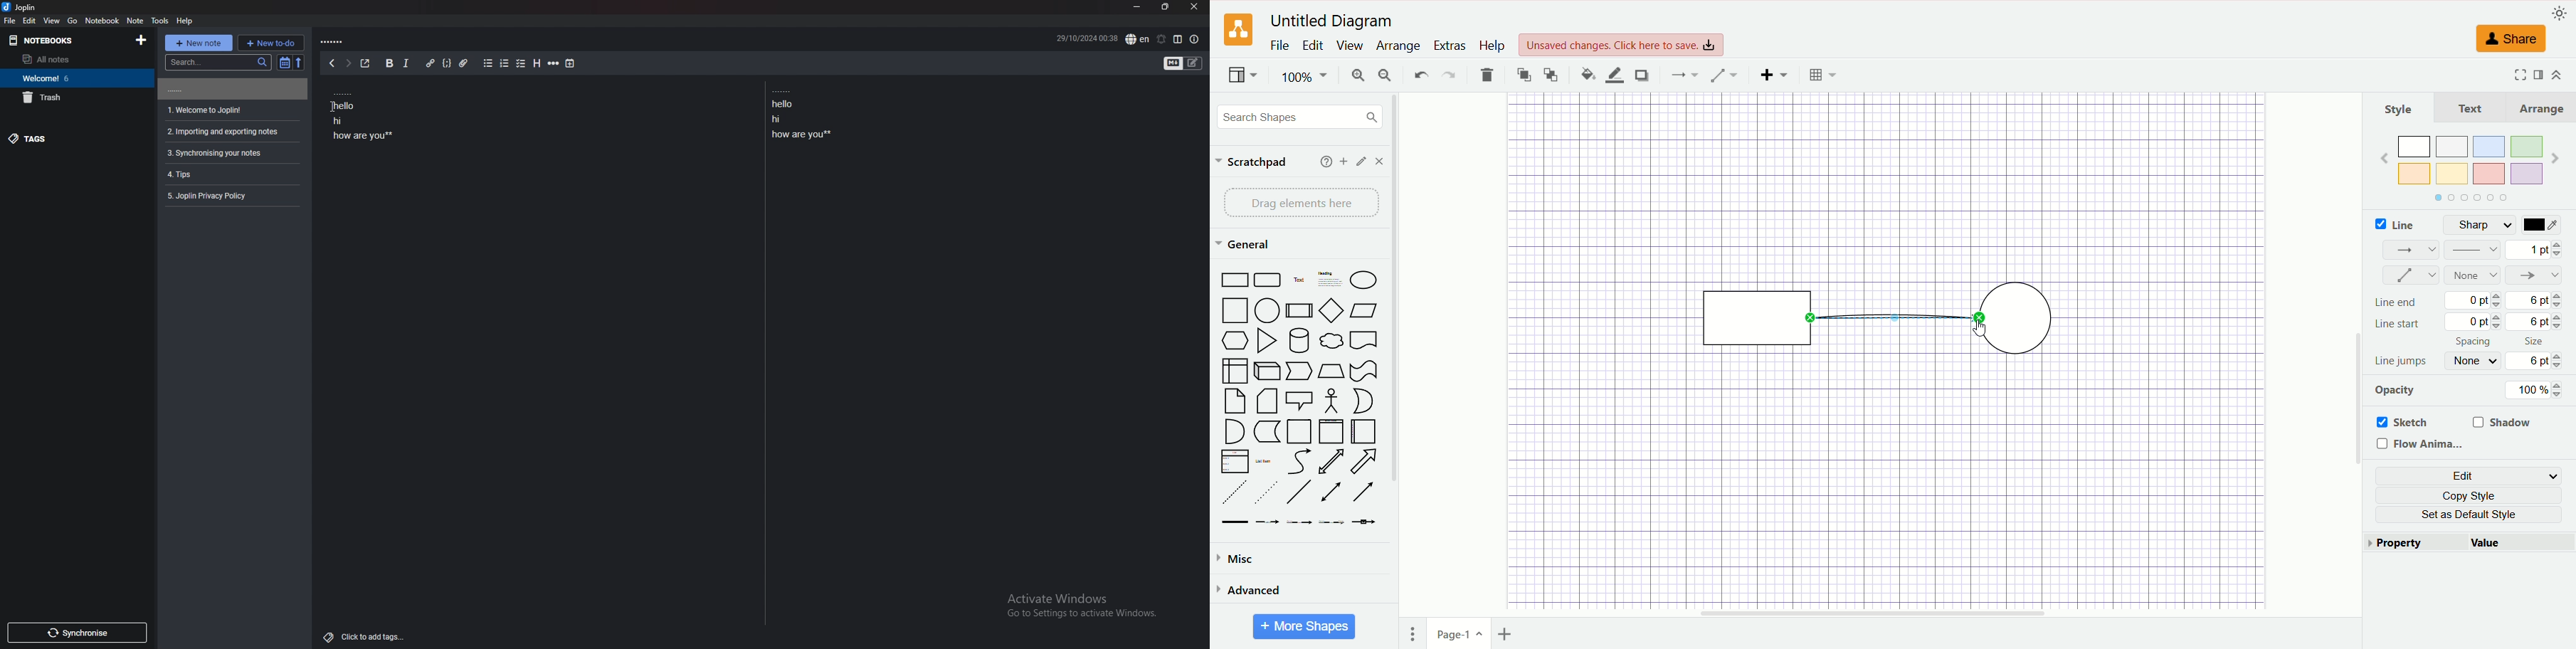 This screenshot has width=2576, height=672. What do you see at coordinates (2415, 145) in the screenshot?
I see `Color 1` at bounding box center [2415, 145].